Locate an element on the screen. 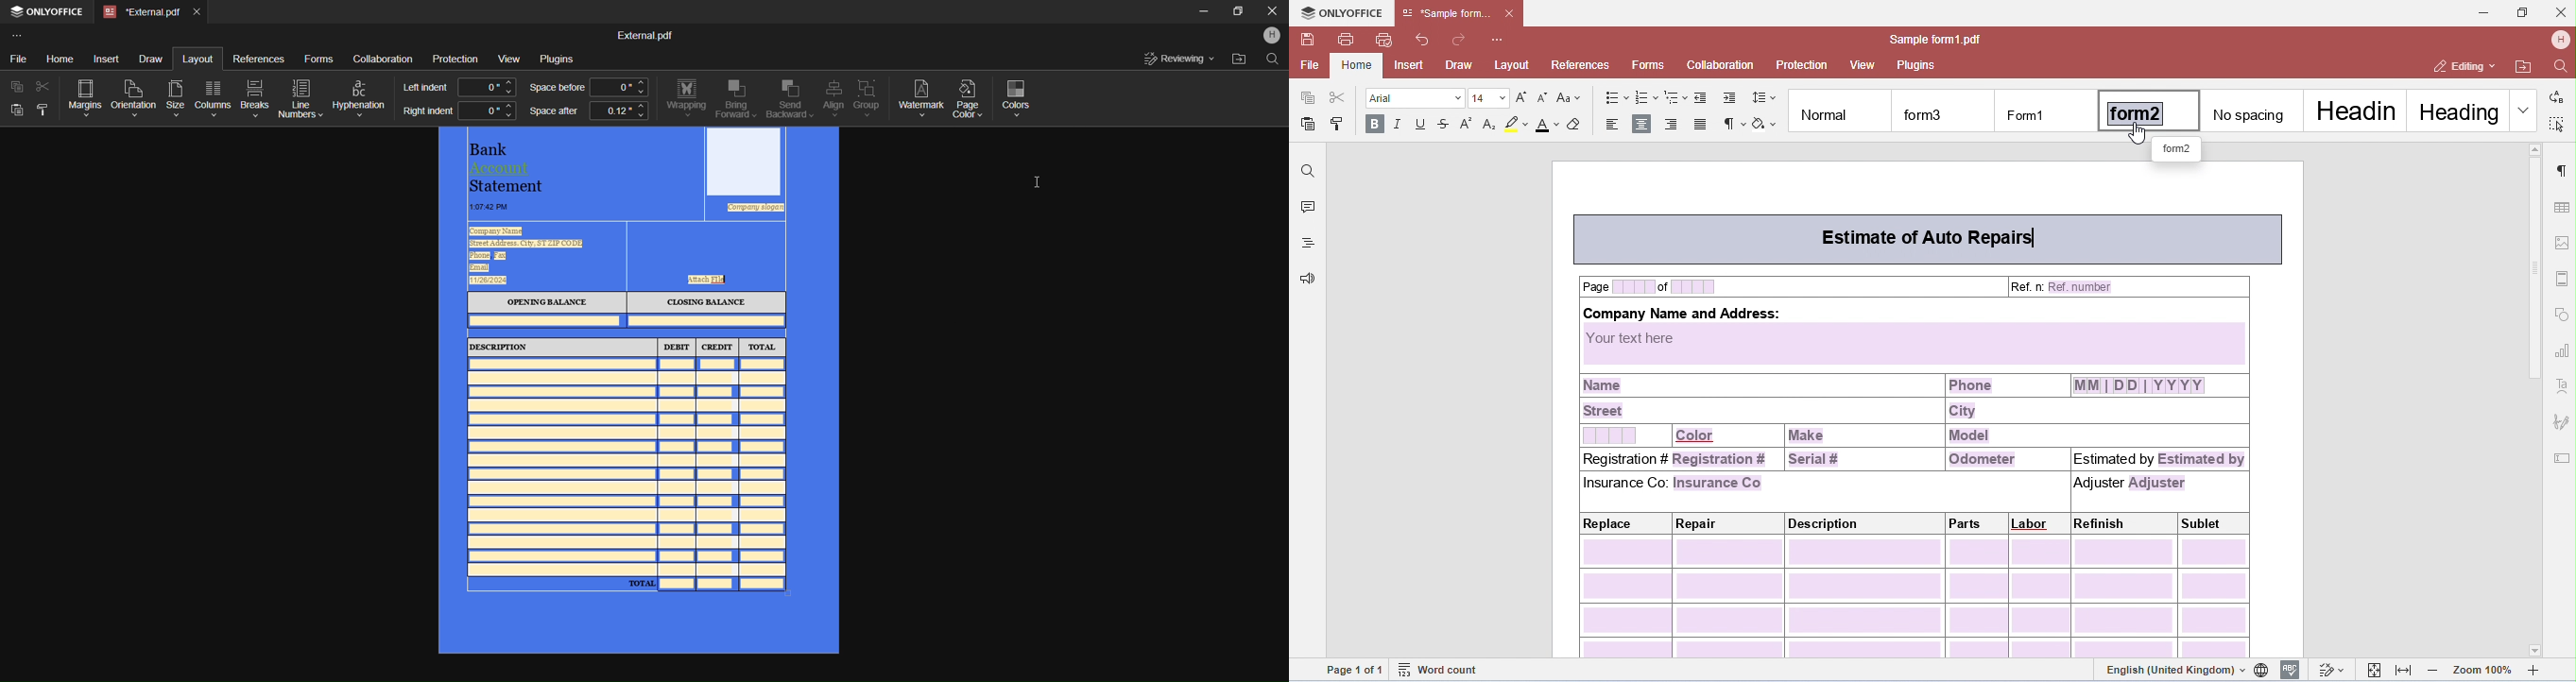 The width and height of the screenshot is (2576, 700). Customize Toolbar is located at coordinates (17, 36).